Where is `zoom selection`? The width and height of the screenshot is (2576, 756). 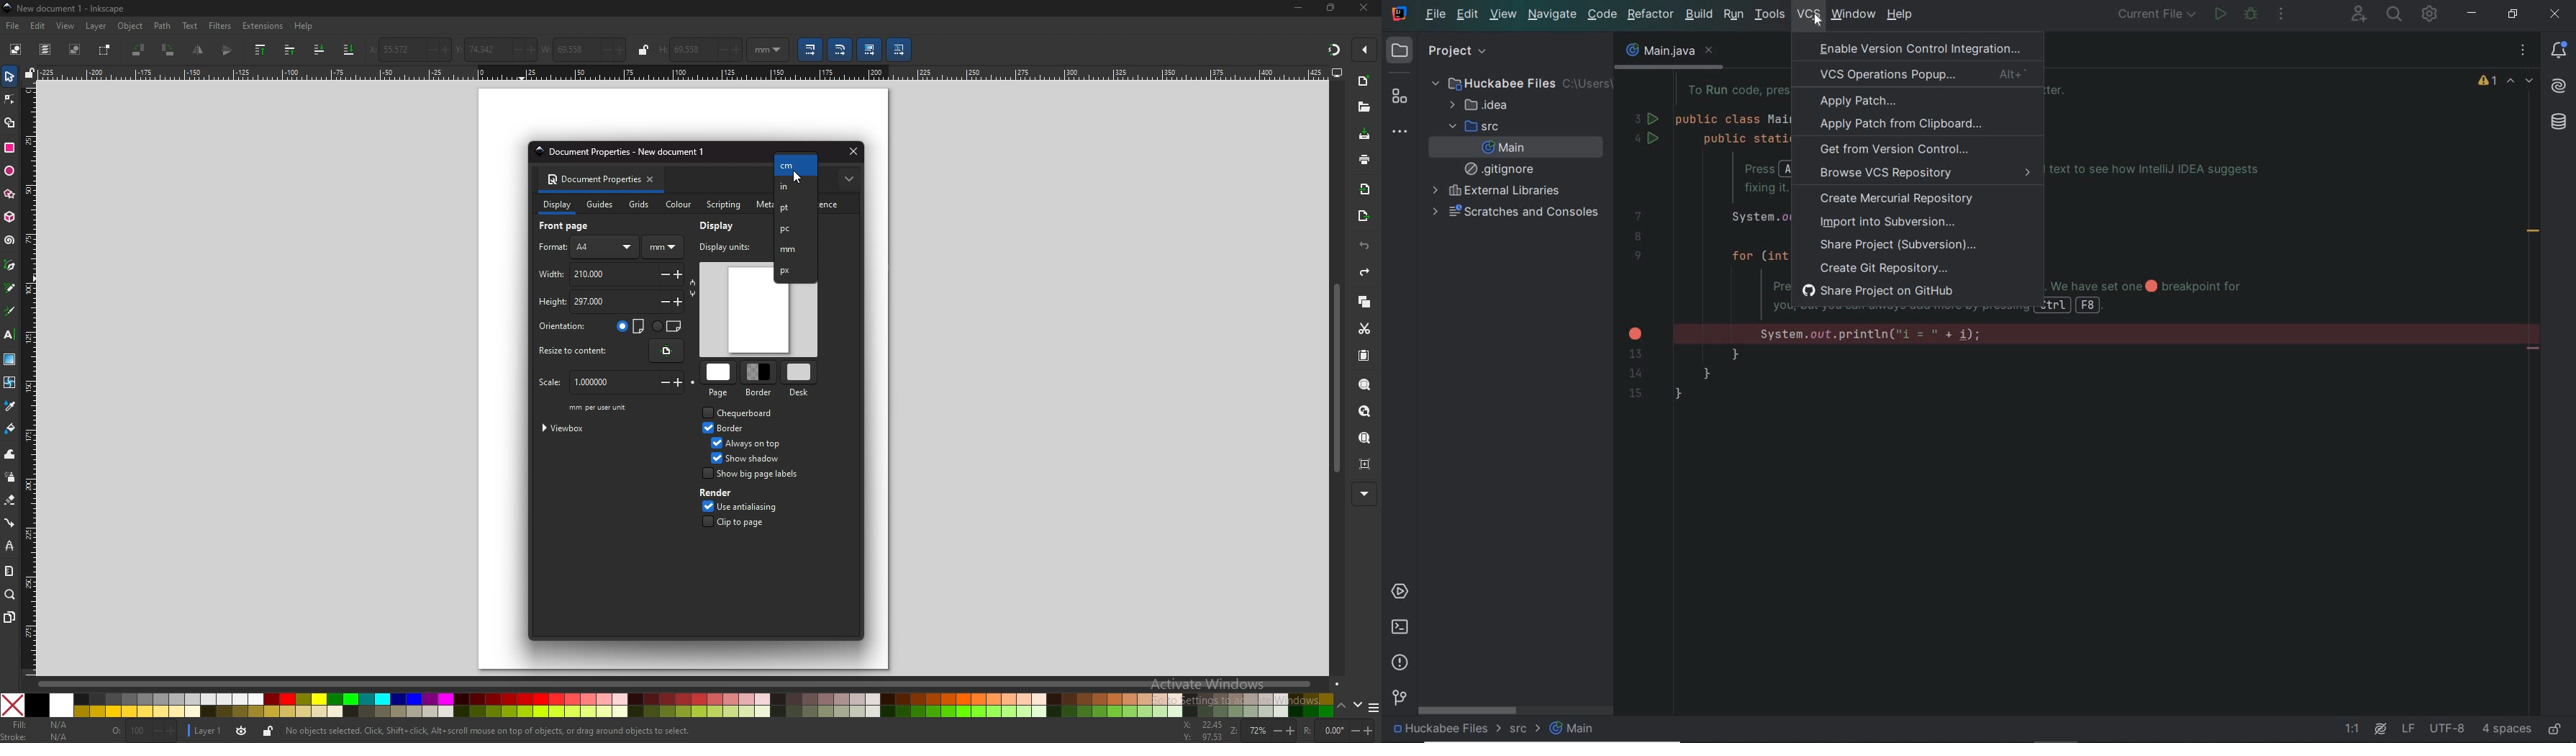 zoom selection is located at coordinates (1364, 384).